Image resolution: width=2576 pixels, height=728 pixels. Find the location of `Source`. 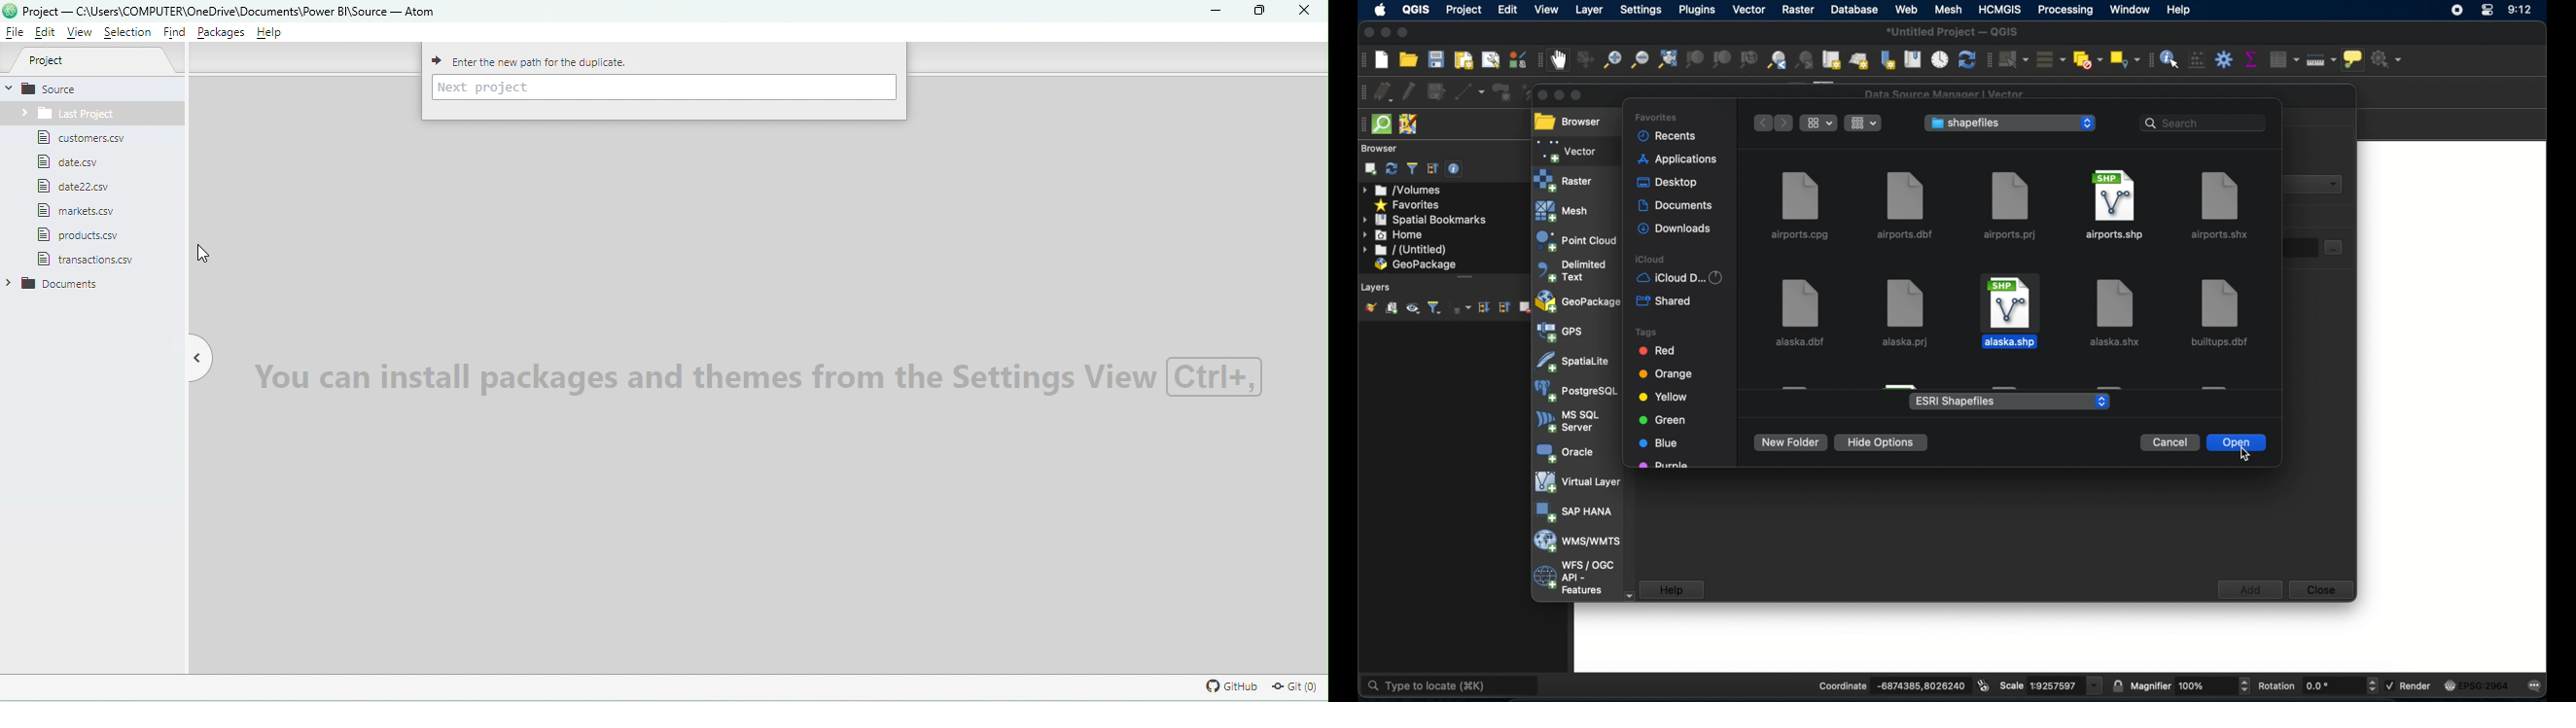

Source is located at coordinates (95, 88).